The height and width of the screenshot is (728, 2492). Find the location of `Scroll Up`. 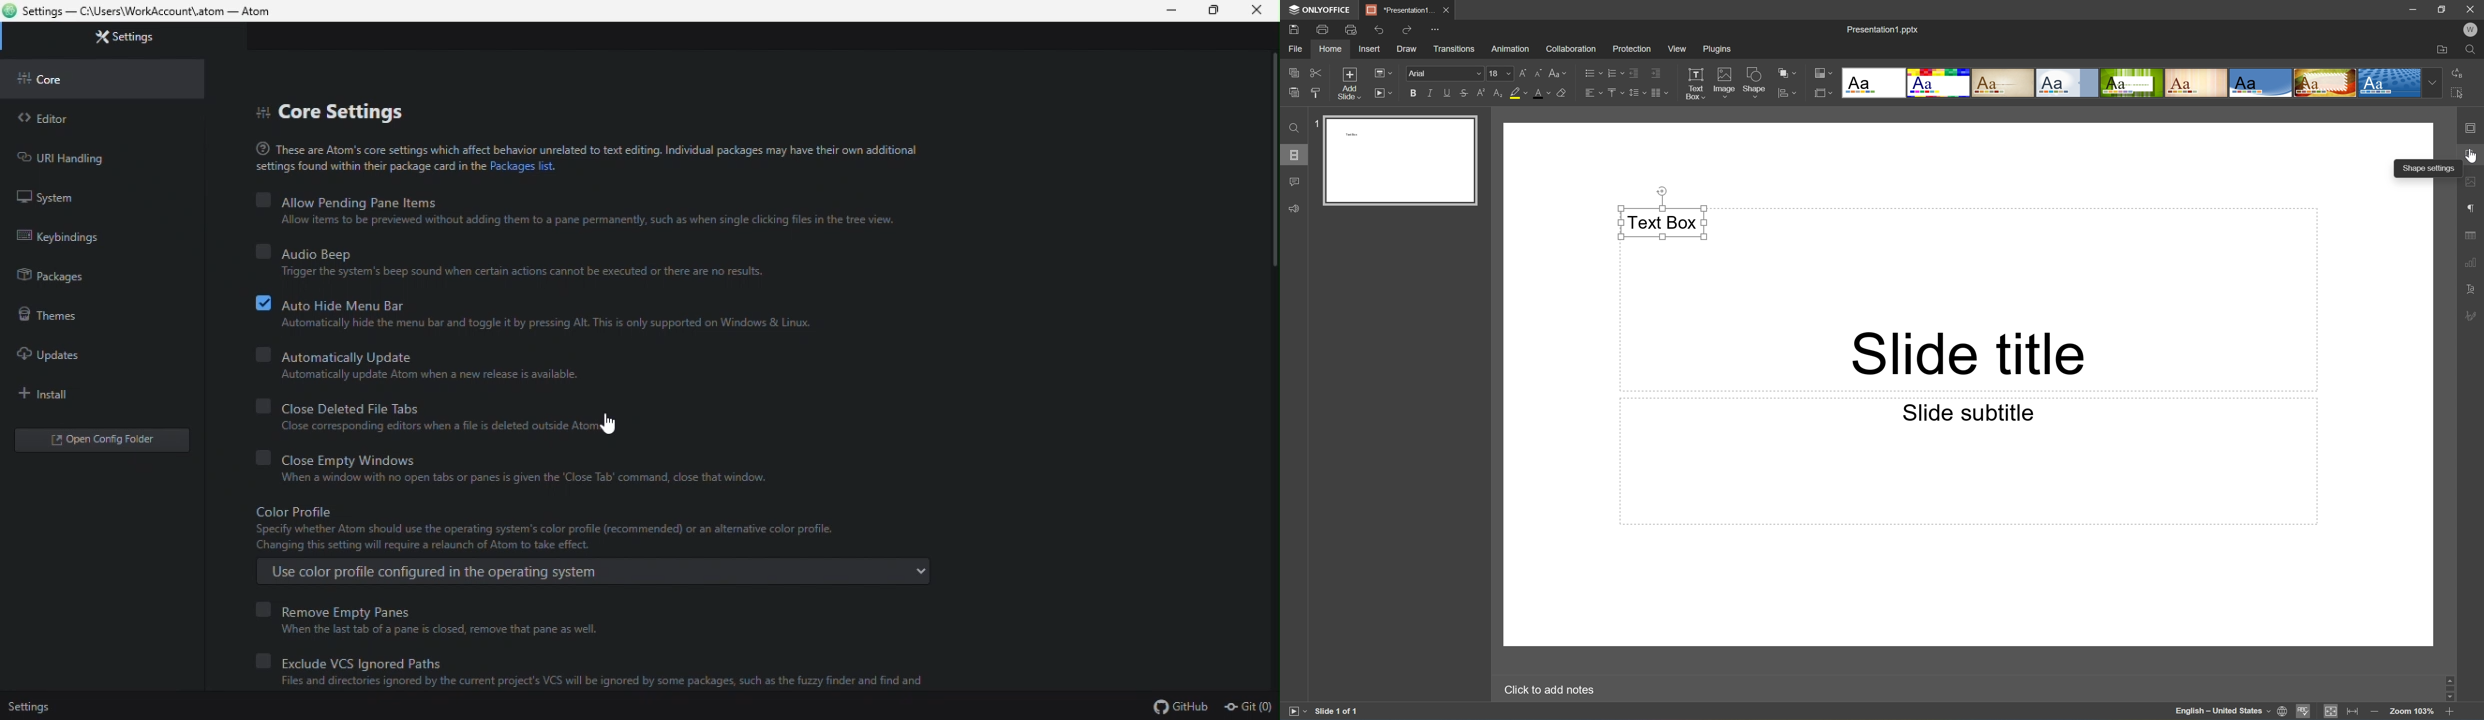

Scroll Up is located at coordinates (2454, 678).